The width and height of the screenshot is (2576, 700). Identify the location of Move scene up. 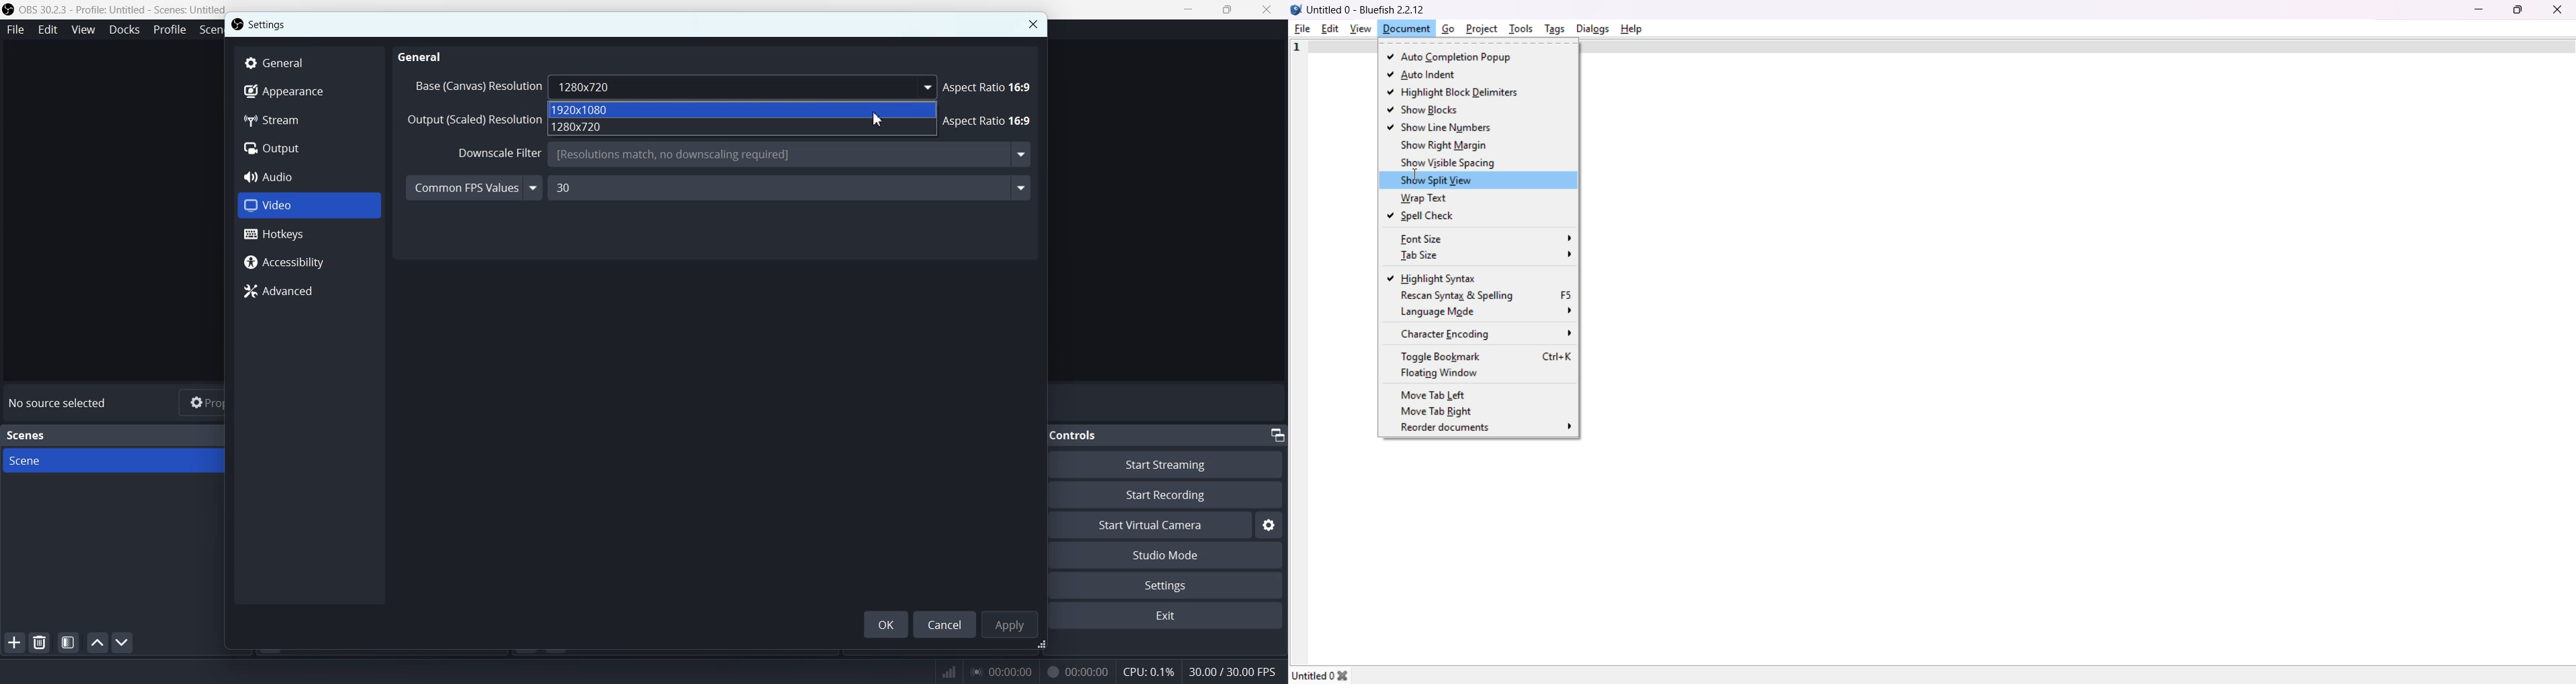
(97, 642).